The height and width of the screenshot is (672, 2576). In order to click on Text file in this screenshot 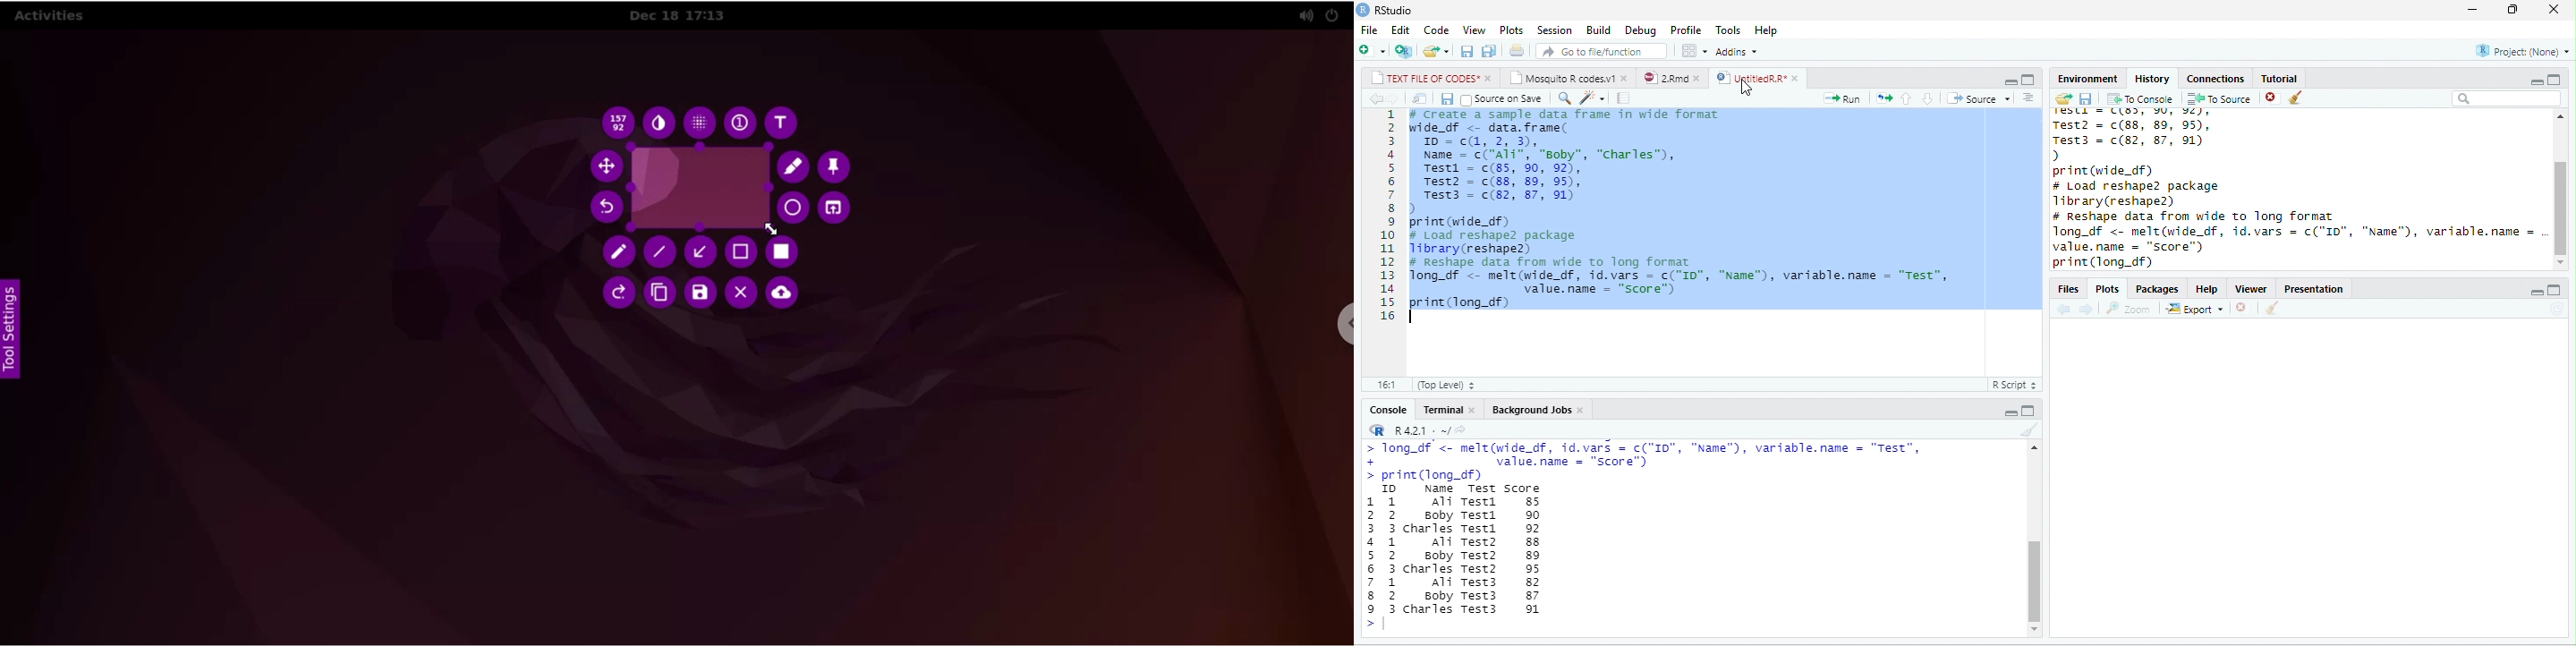, I will do `click(2013, 384)`.